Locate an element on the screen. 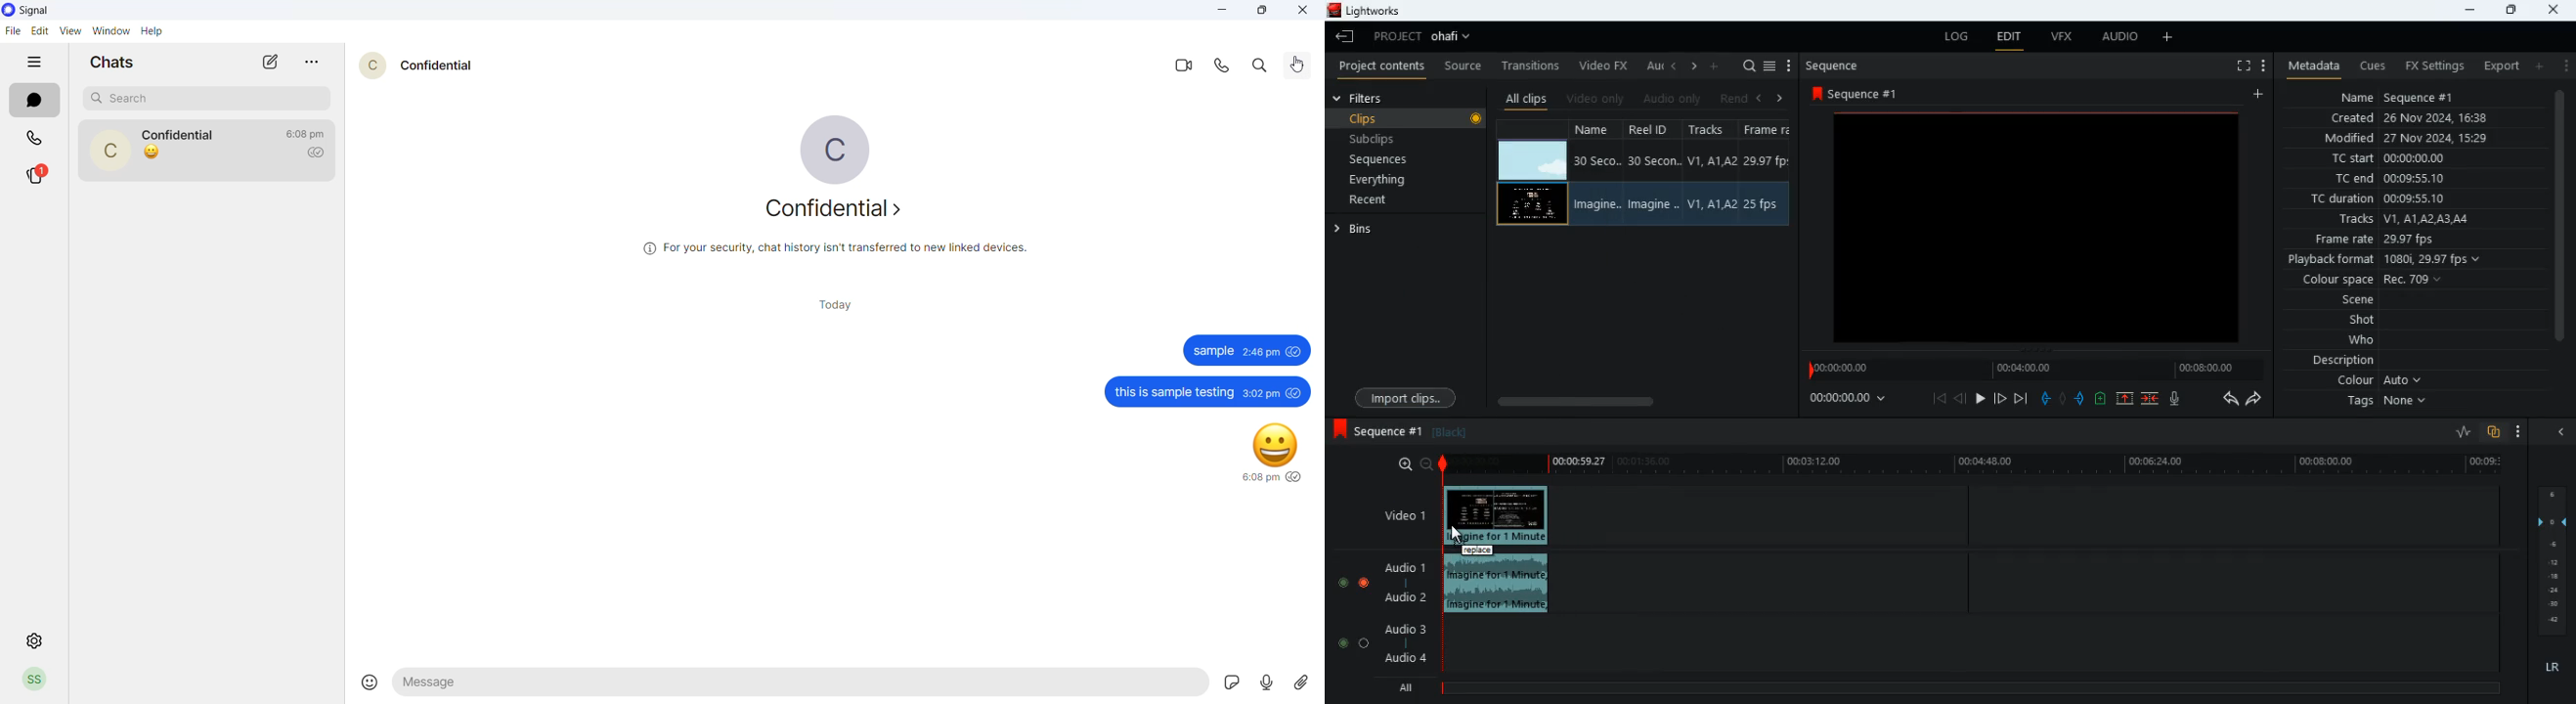 This screenshot has height=728, width=2576. toggle is located at coordinates (1338, 642).